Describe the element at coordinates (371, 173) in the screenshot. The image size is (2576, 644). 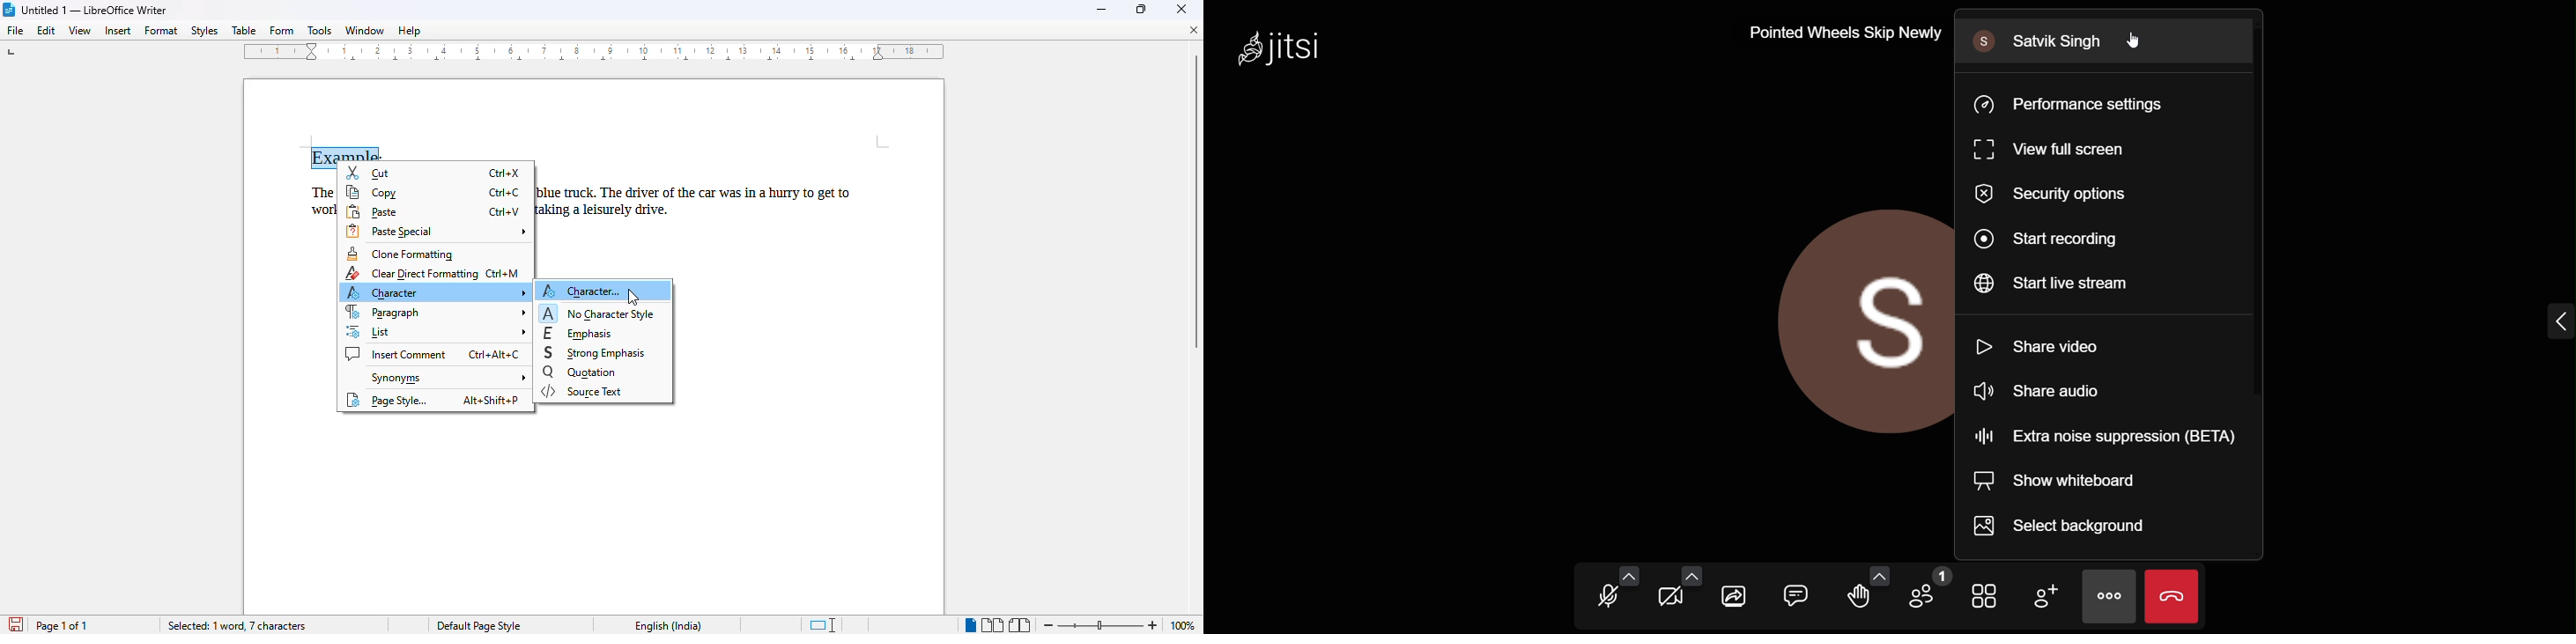
I see `cut` at that location.